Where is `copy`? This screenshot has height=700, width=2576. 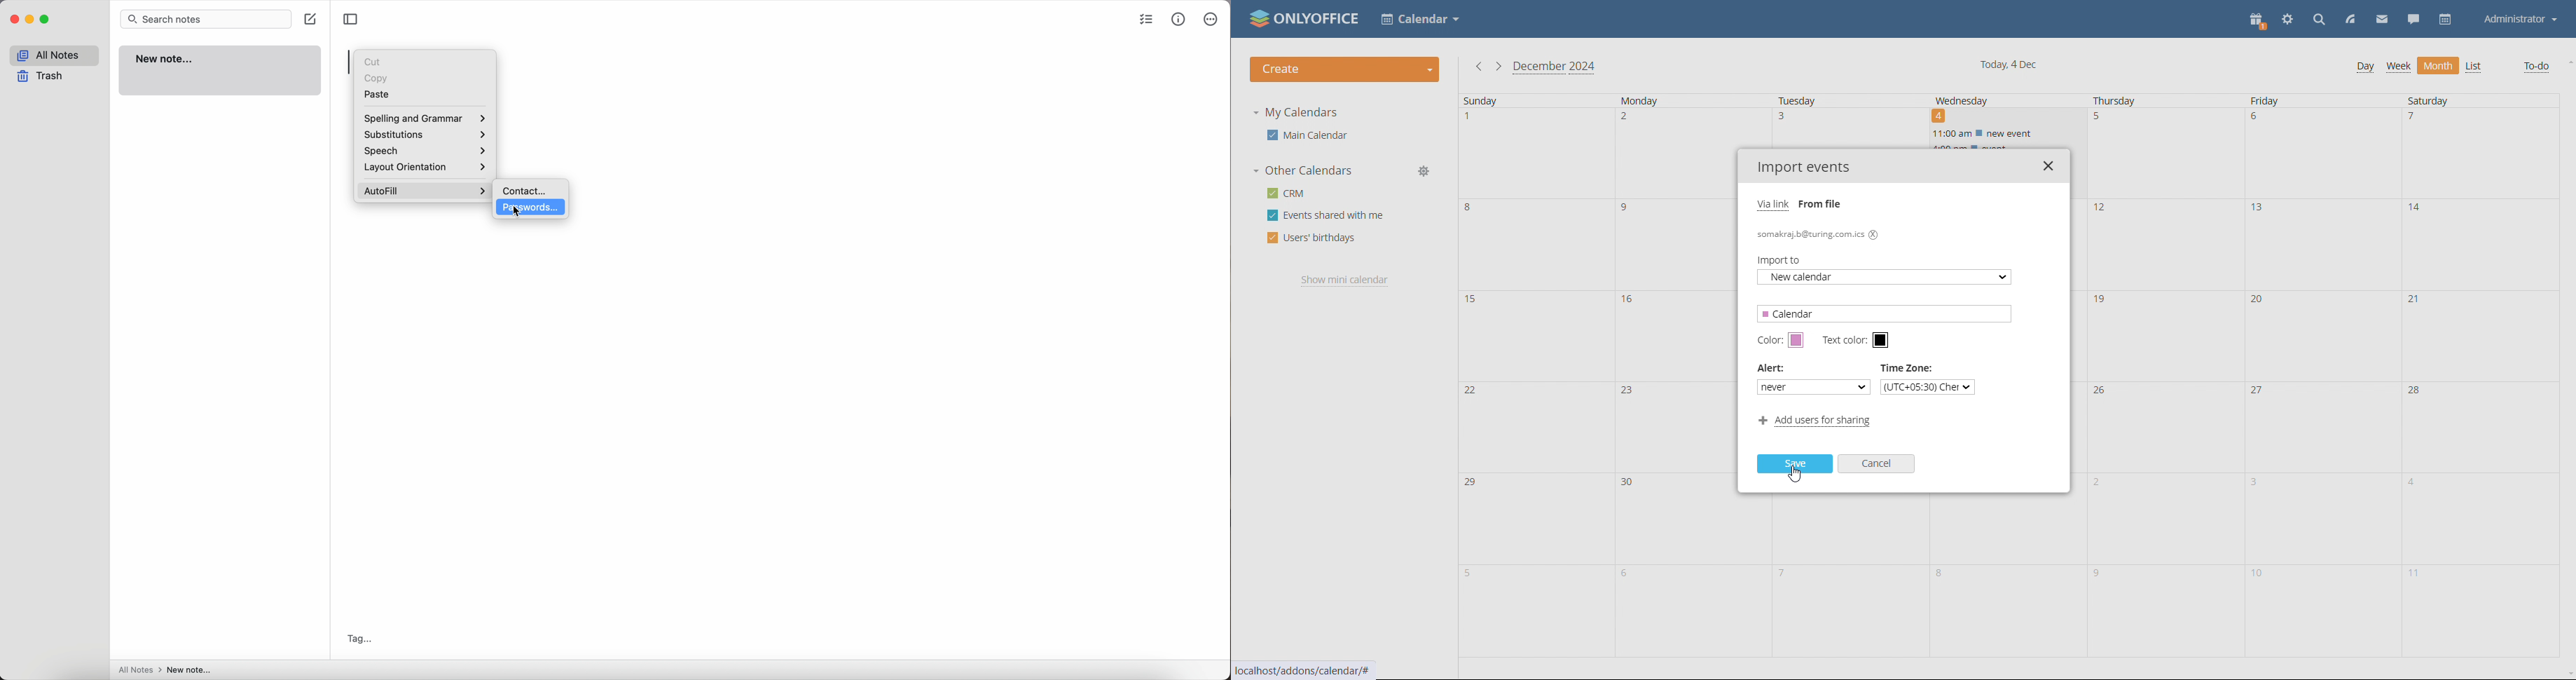 copy is located at coordinates (377, 76).